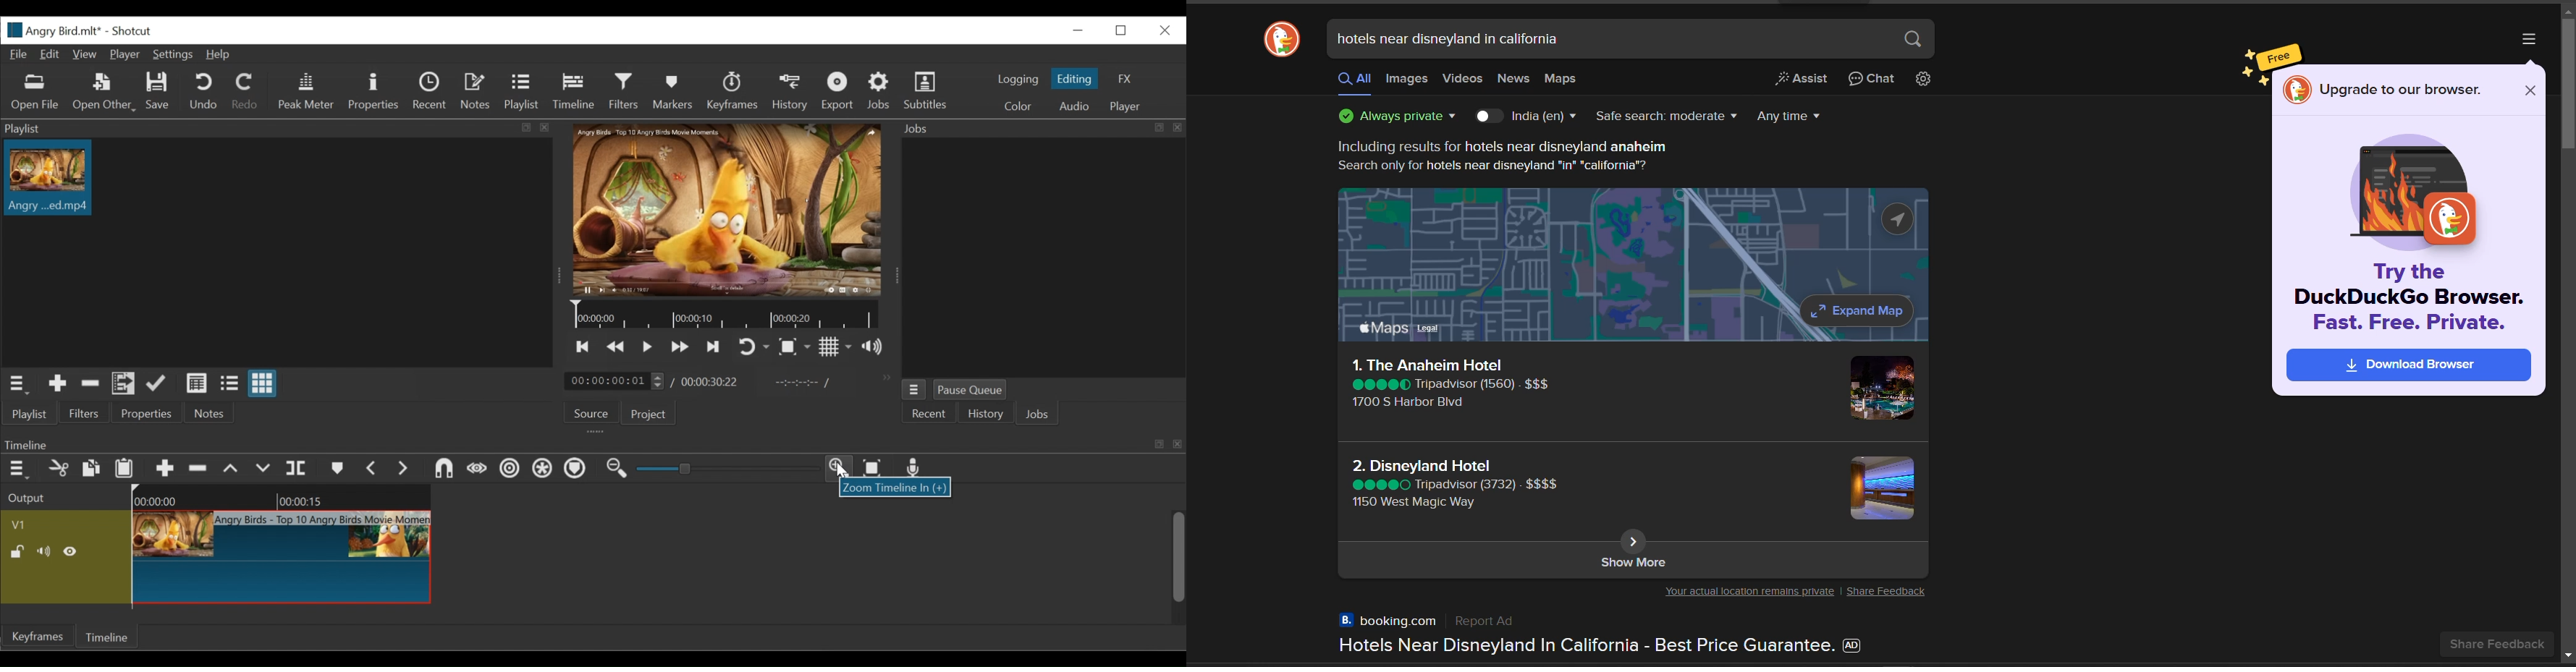 The height and width of the screenshot is (672, 2576). I want to click on Pause Queue, so click(970, 389).